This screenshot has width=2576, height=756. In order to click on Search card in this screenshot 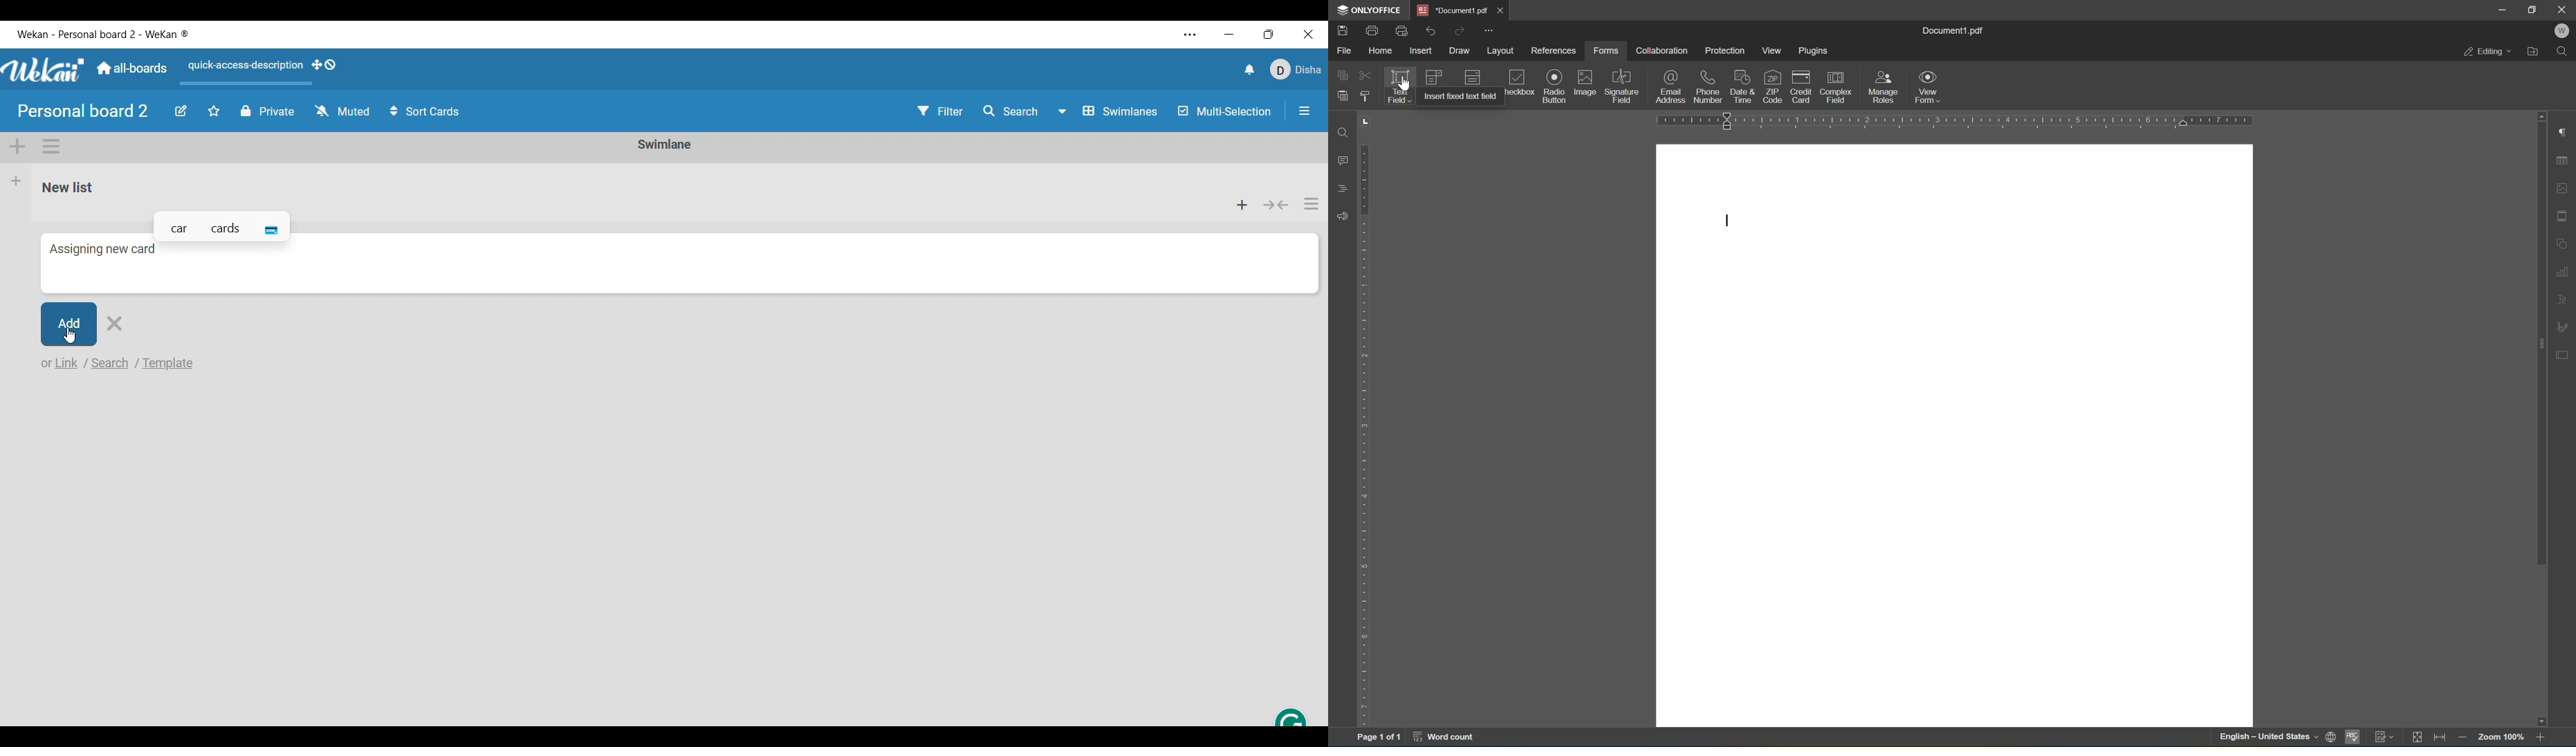, I will do `click(111, 362)`.